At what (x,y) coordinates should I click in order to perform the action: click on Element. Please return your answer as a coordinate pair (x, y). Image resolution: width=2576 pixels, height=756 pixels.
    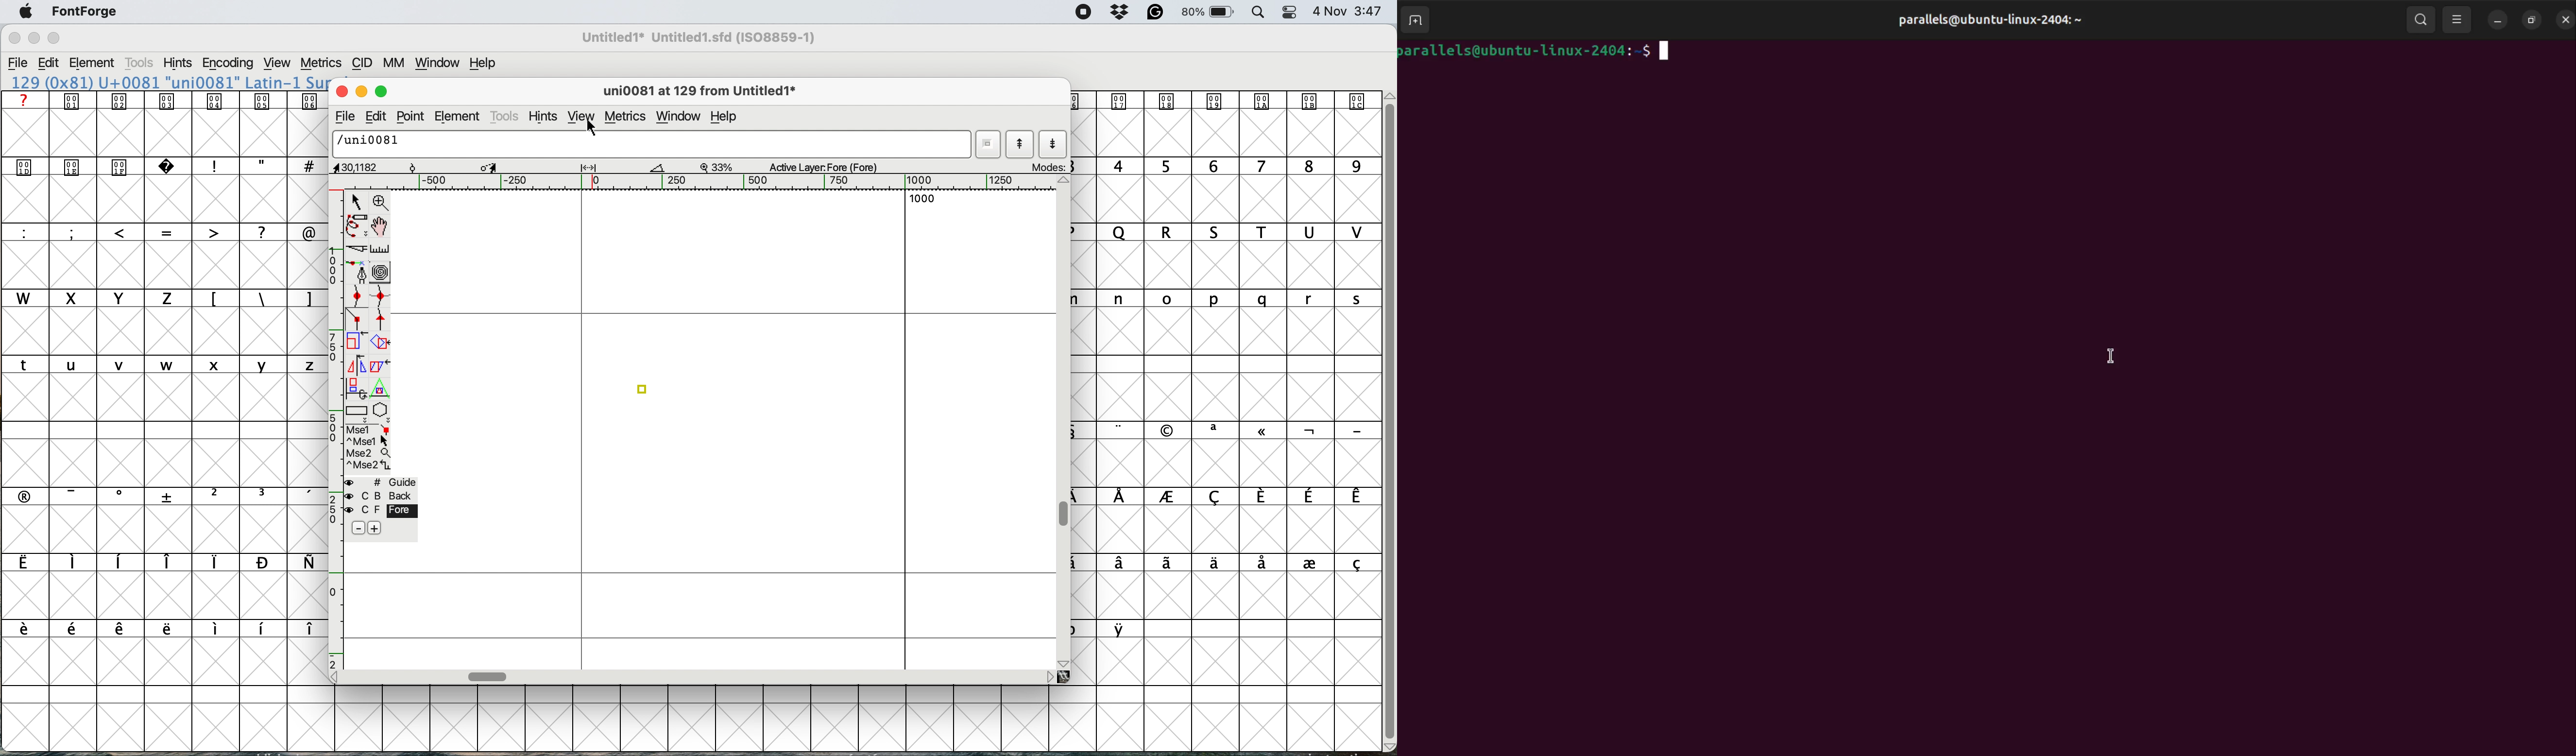
    Looking at the image, I should click on (92, 64).